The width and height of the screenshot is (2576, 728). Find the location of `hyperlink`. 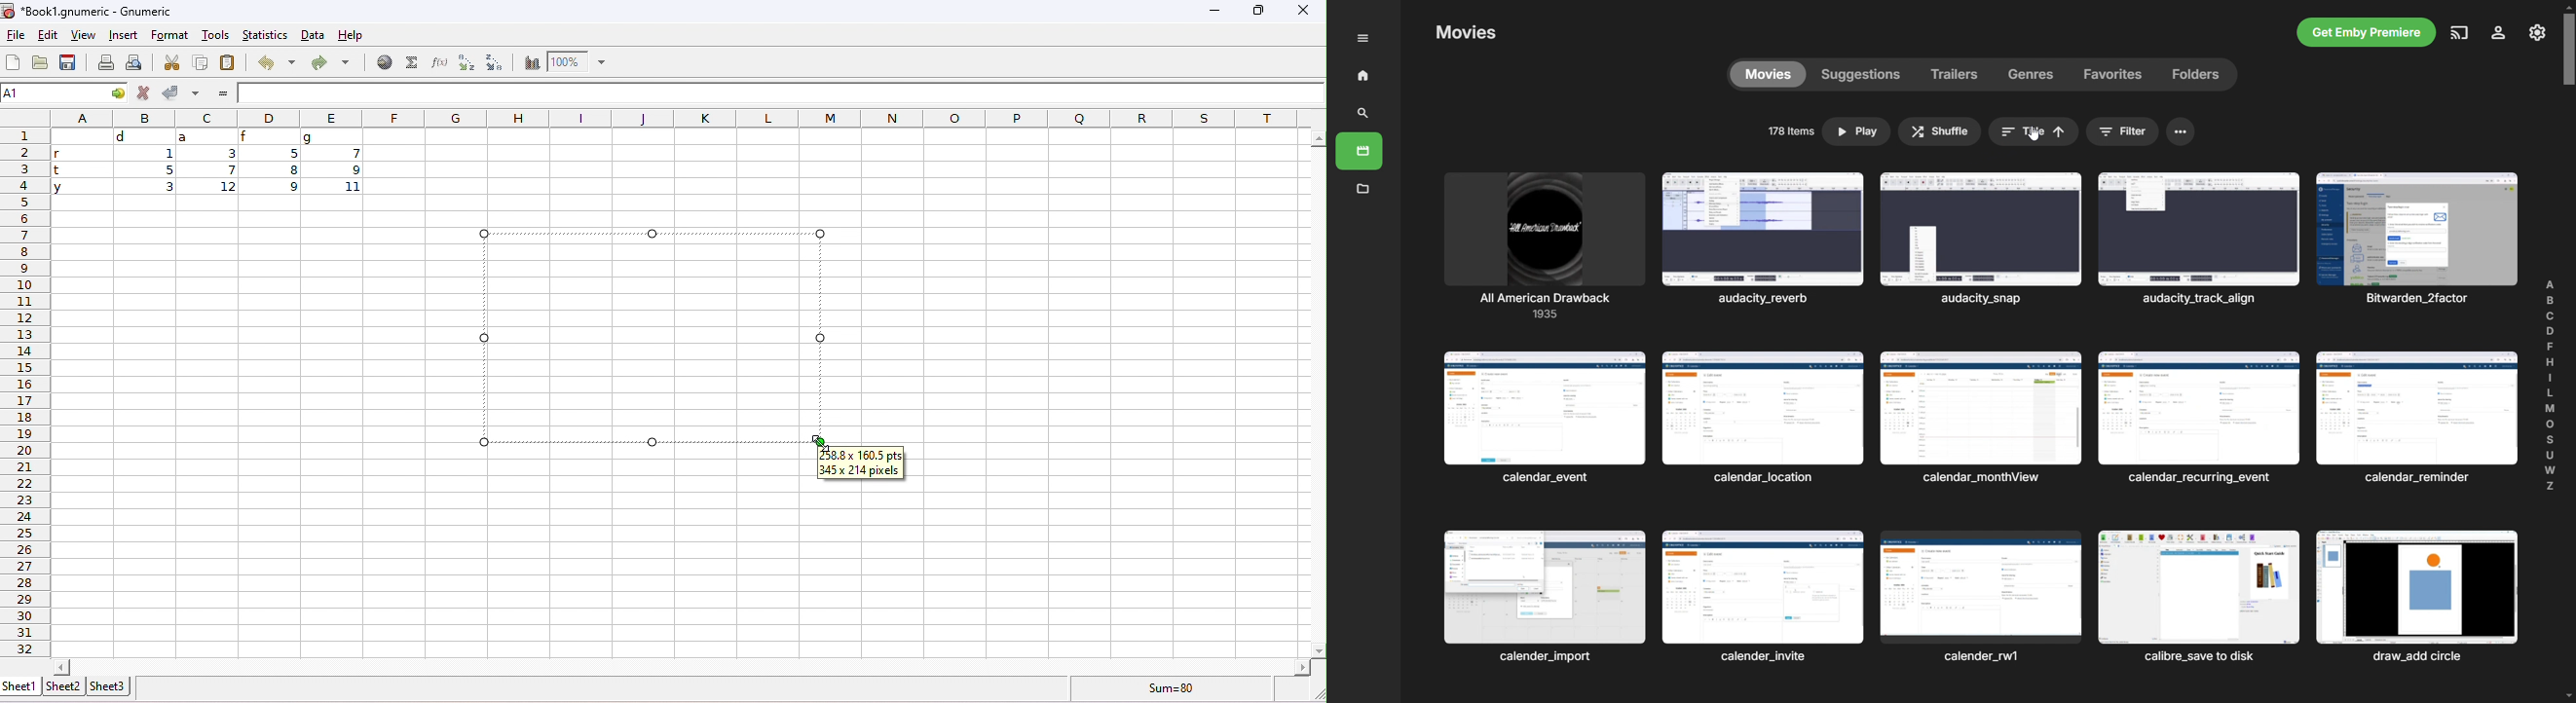

hyperlink is located at coordinates (382, 61).